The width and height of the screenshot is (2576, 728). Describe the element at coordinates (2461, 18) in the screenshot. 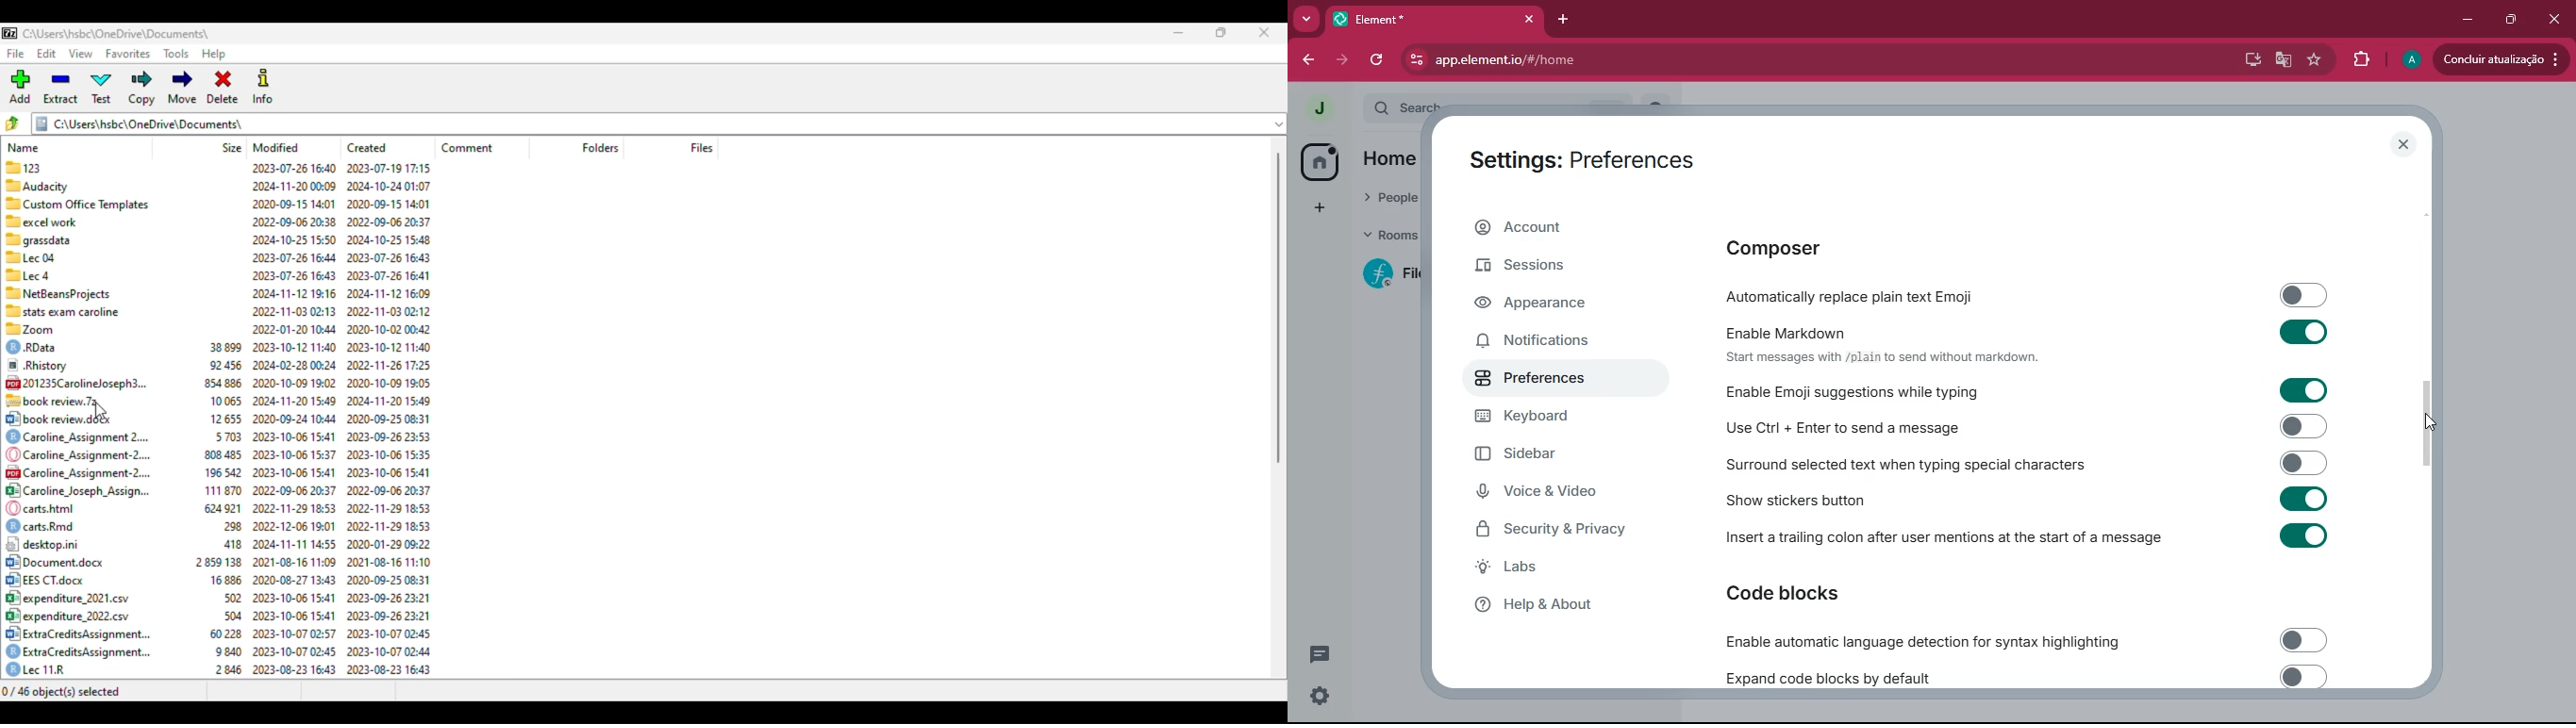

I see `minimize` at that location.